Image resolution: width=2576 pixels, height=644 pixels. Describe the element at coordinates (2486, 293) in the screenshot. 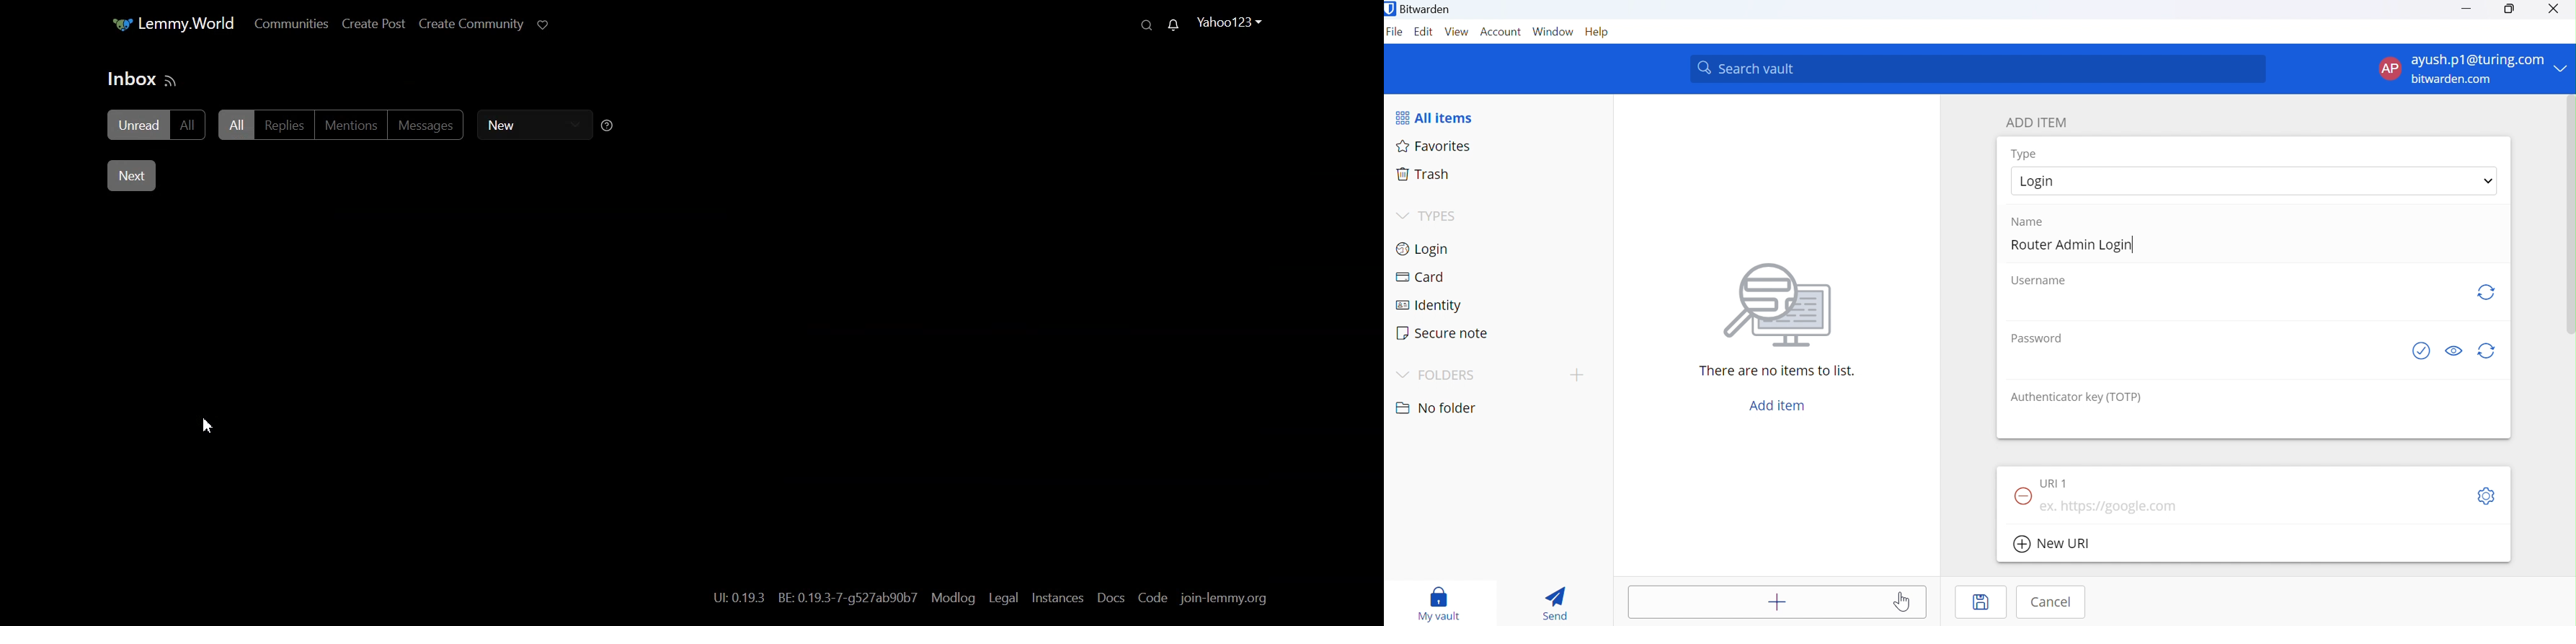

I see `Regenerate username` at that location.